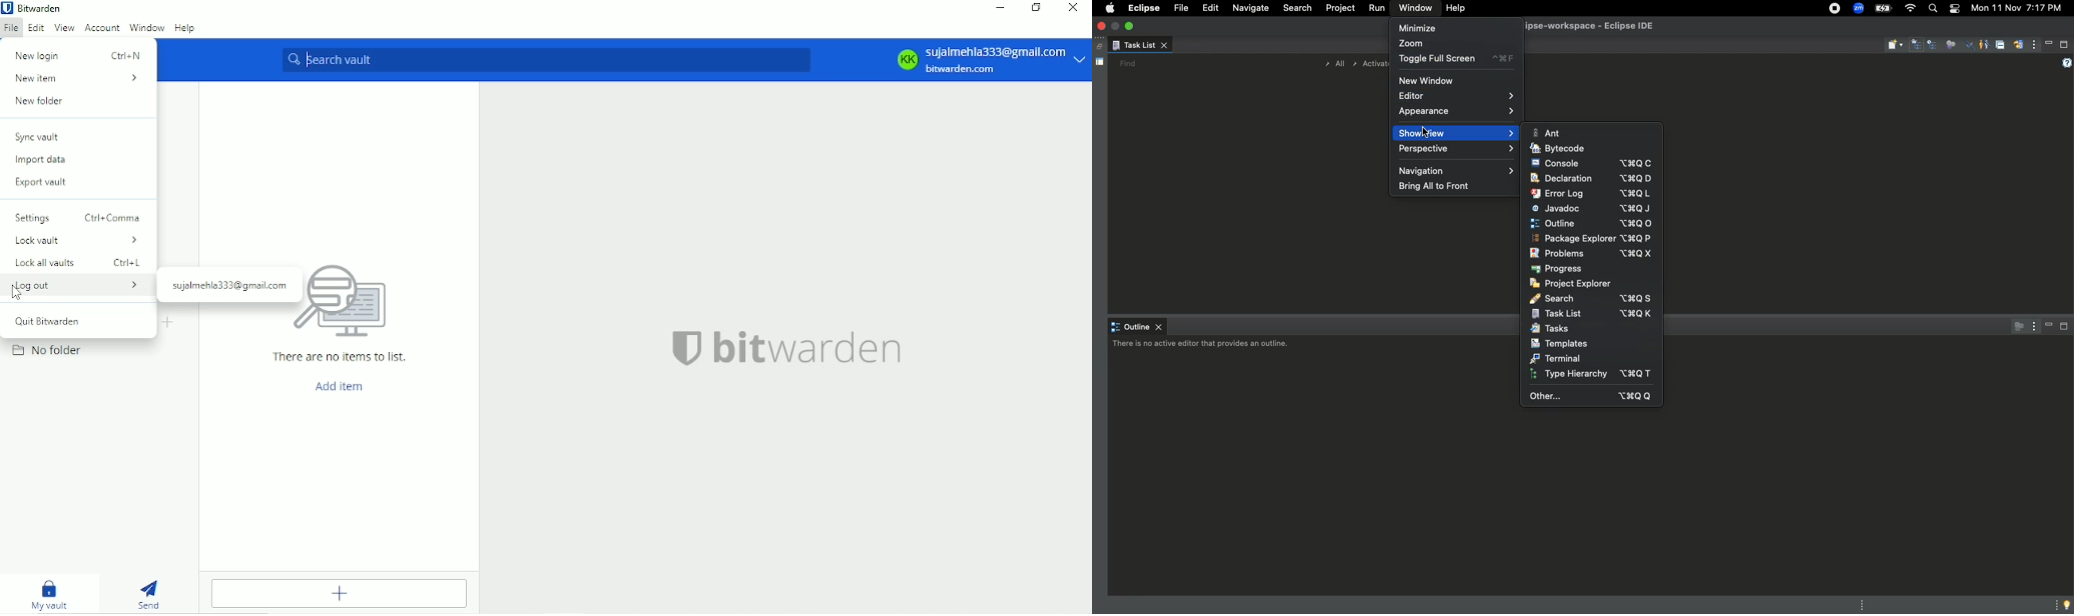 The width and height of the screenshot is (2100, 616). I want to click on View, so click(64, 27).